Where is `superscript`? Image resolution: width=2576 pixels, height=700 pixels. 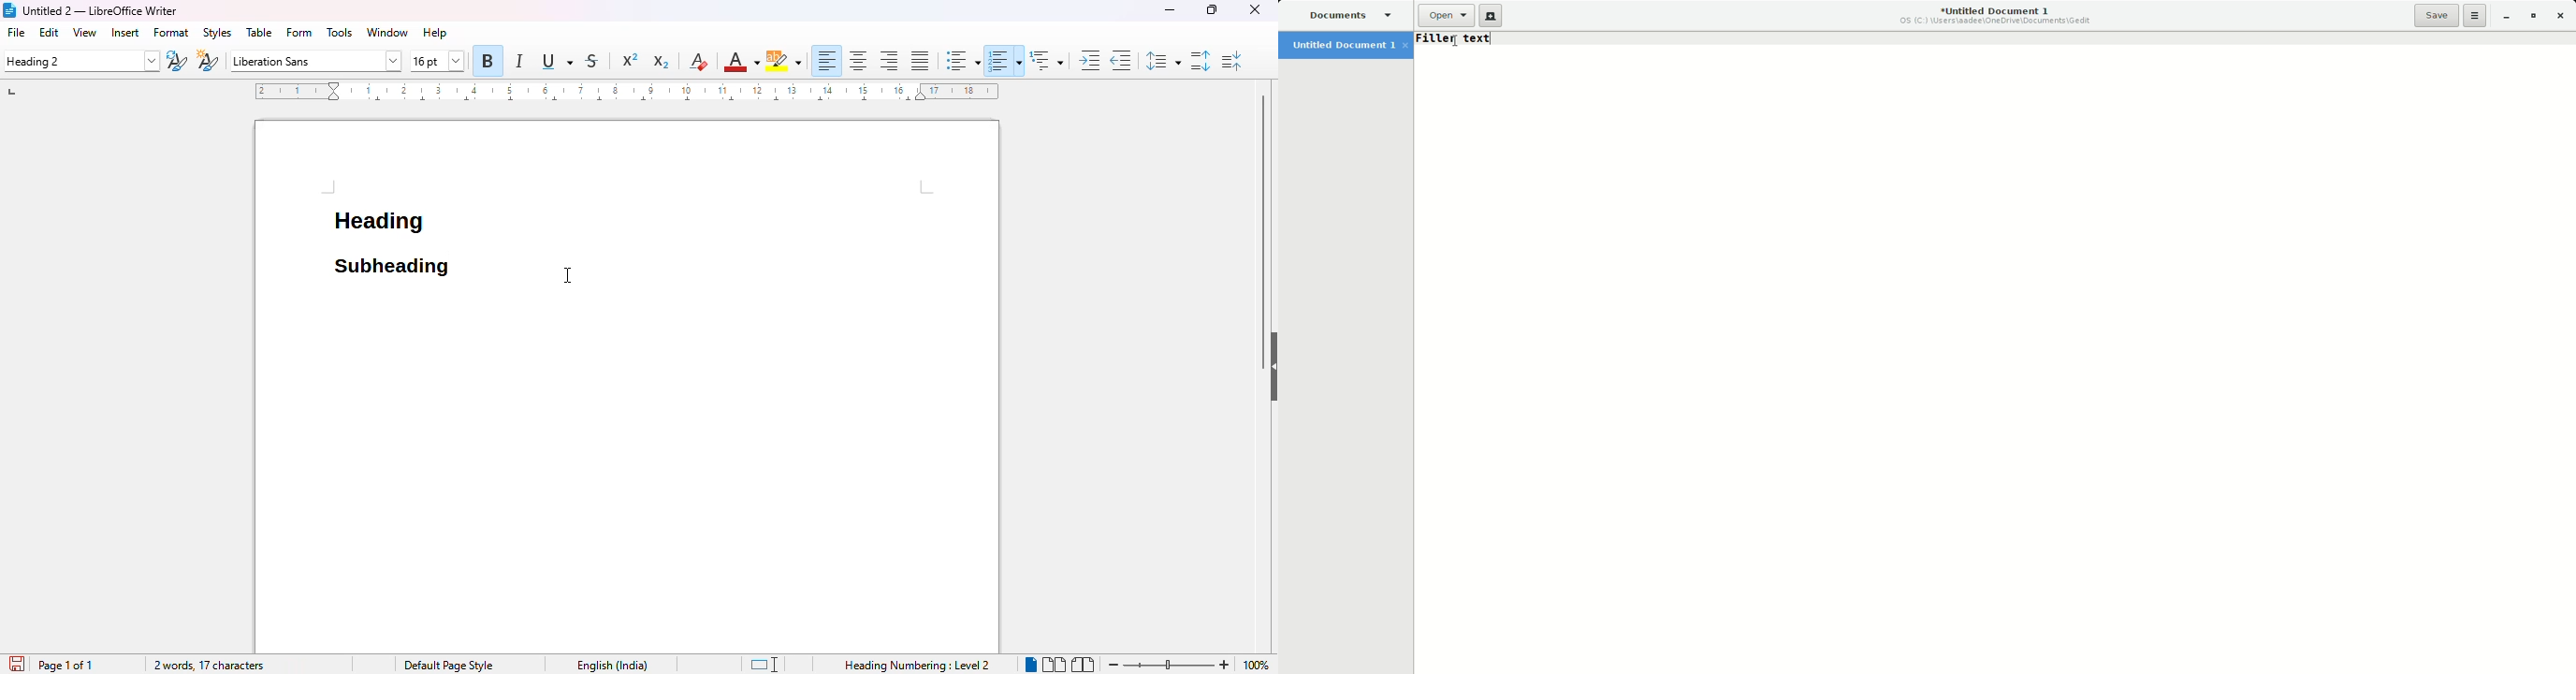 superscript is located at coordinates (631, 59).